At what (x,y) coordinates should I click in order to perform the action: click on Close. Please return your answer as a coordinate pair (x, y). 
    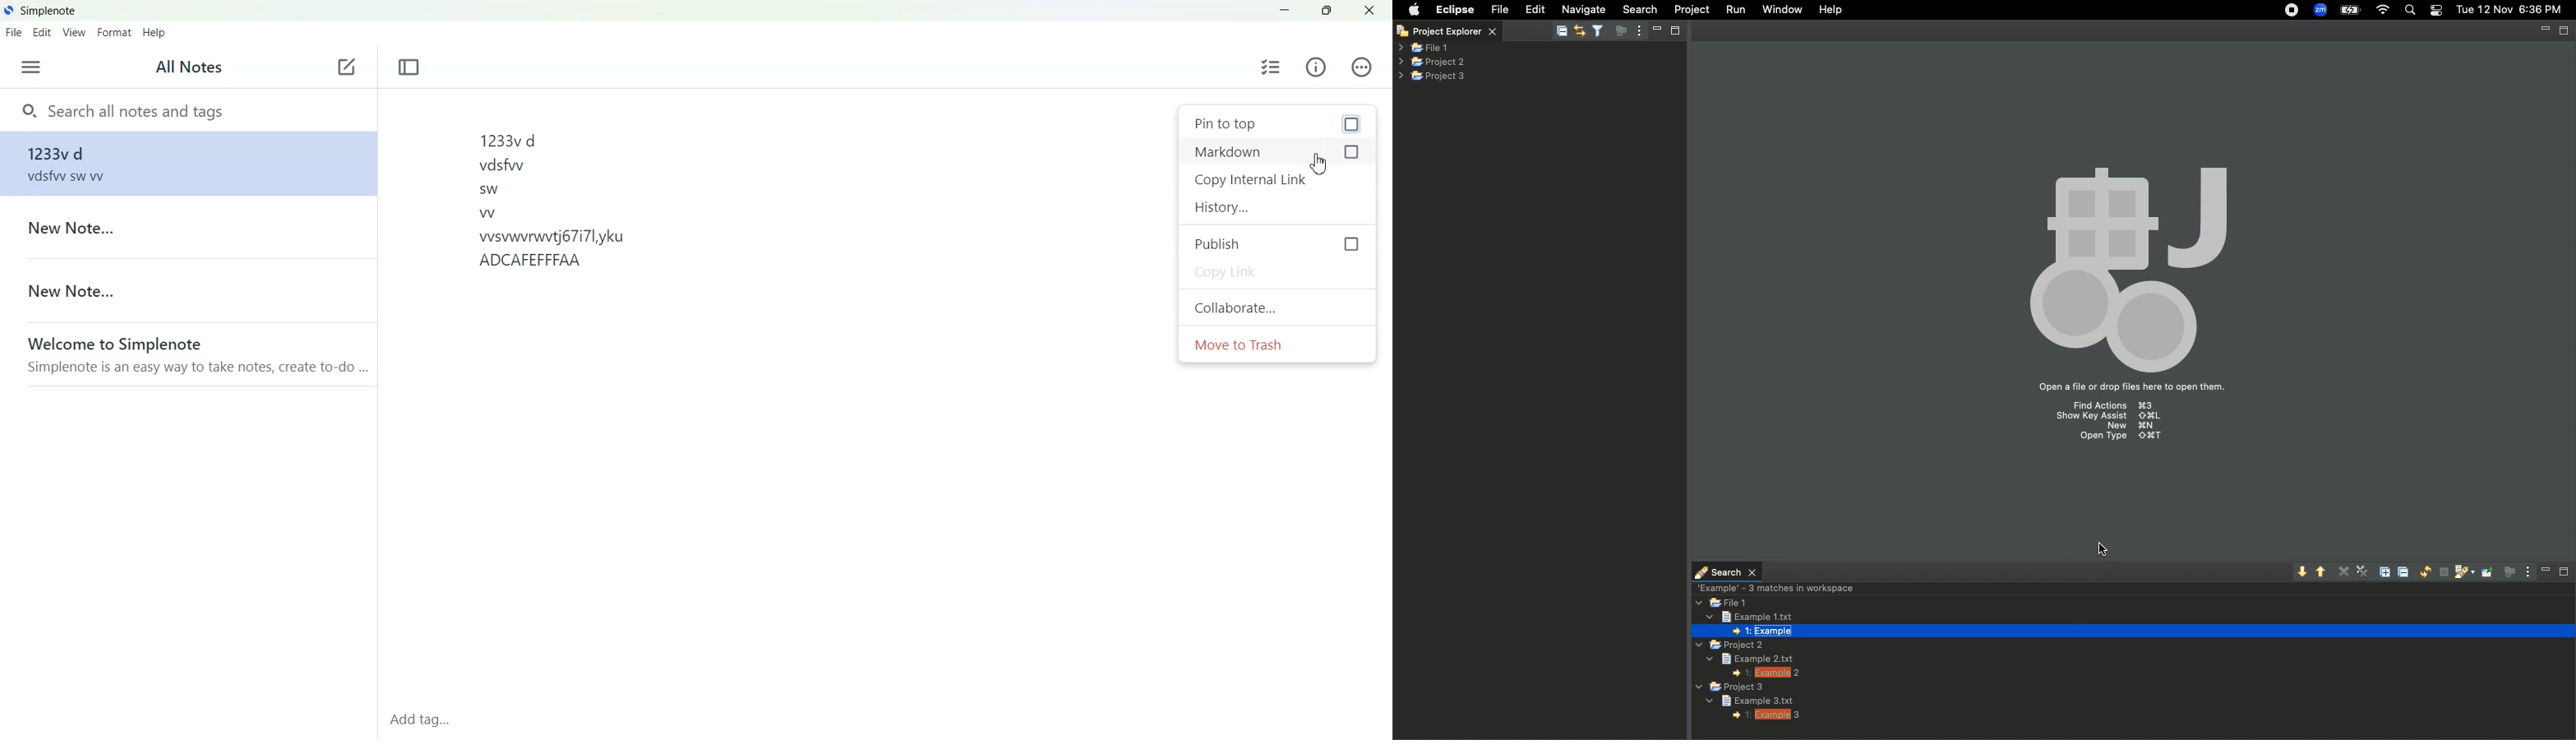
    Looking at the image, I should click on (1369, 10).